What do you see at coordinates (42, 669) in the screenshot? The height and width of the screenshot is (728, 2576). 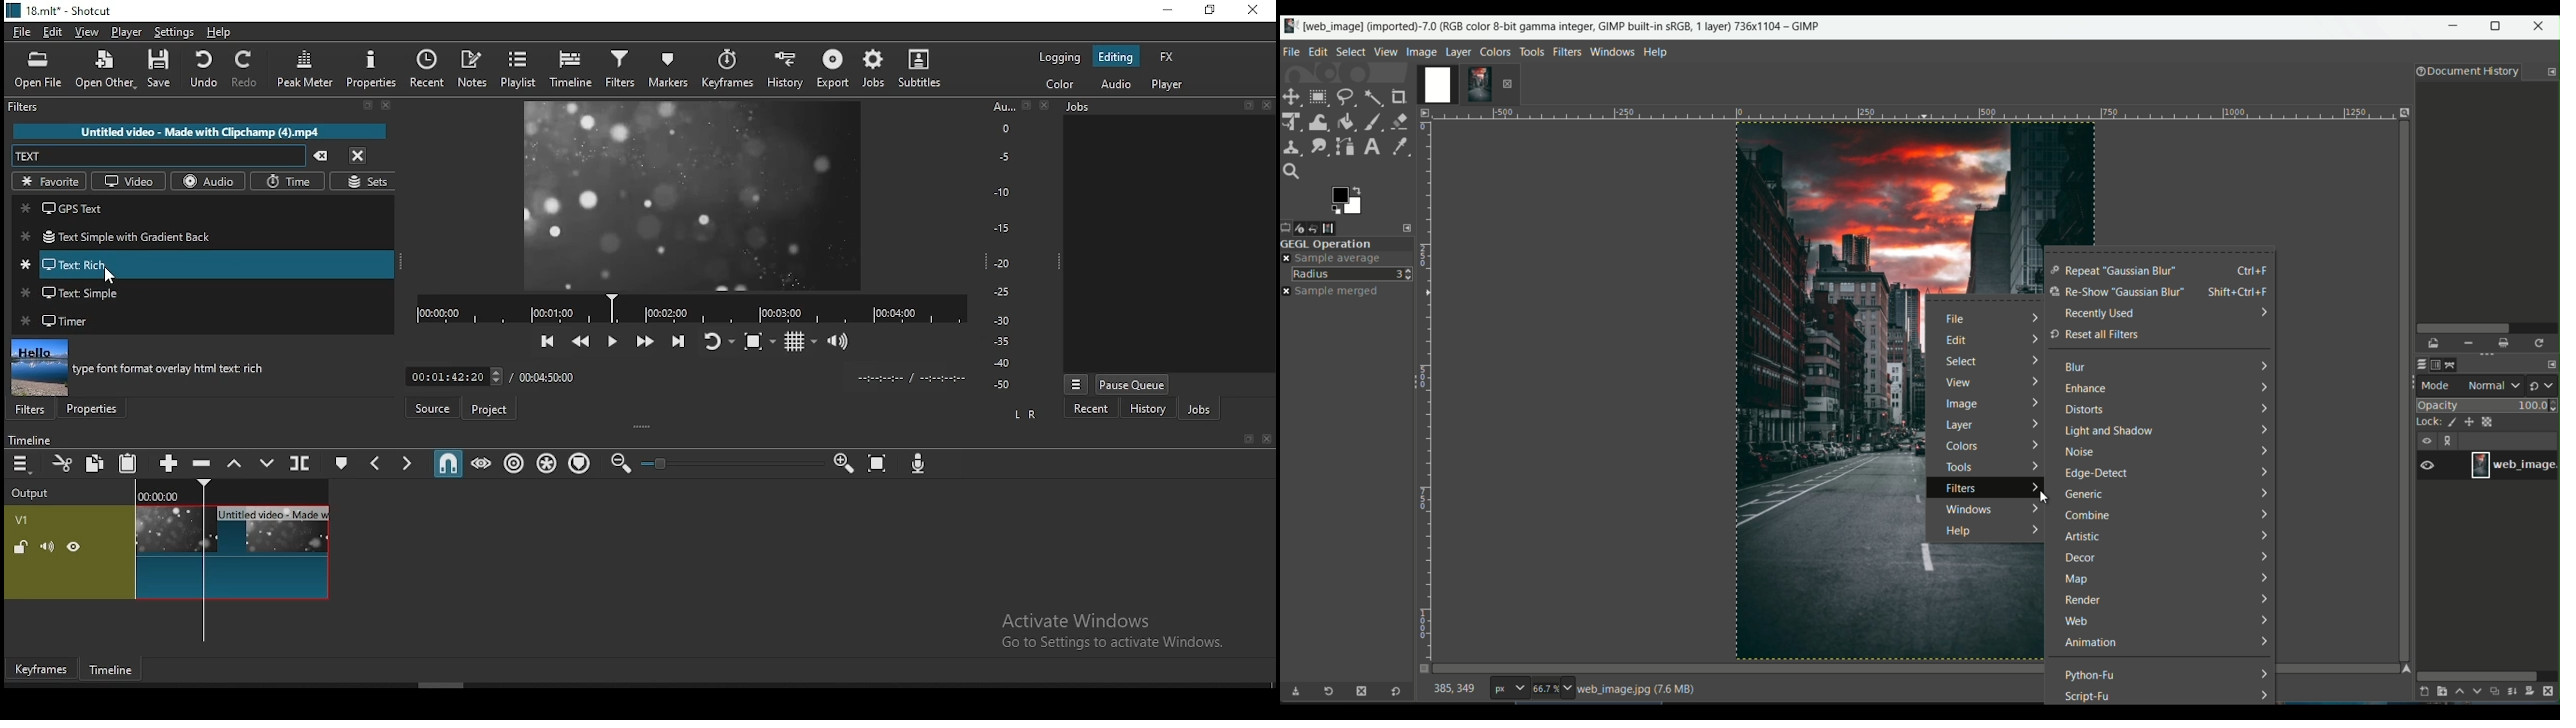 I see `keyframes` at bounding box center [42, 669].